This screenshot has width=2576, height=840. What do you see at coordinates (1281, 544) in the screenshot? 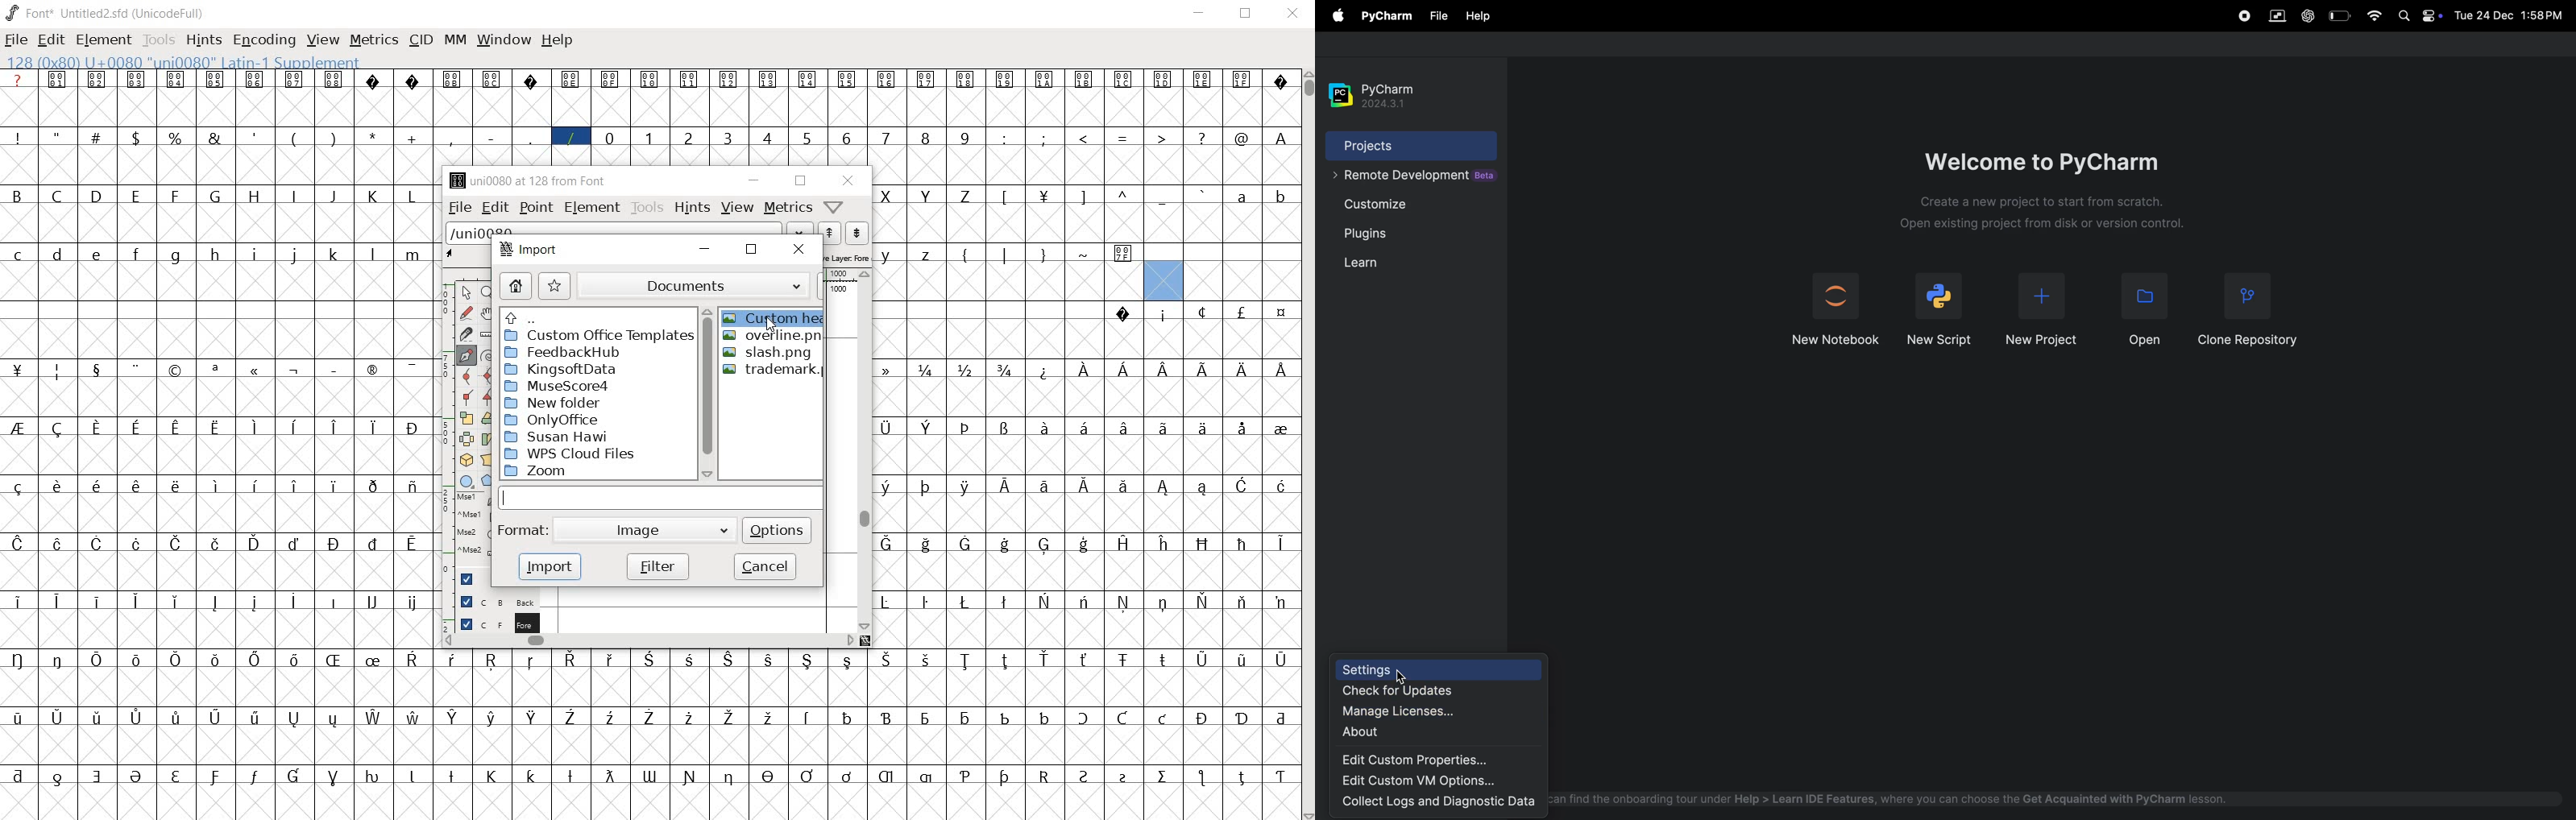
I see `glyph` at bounding box center [1281, 544].